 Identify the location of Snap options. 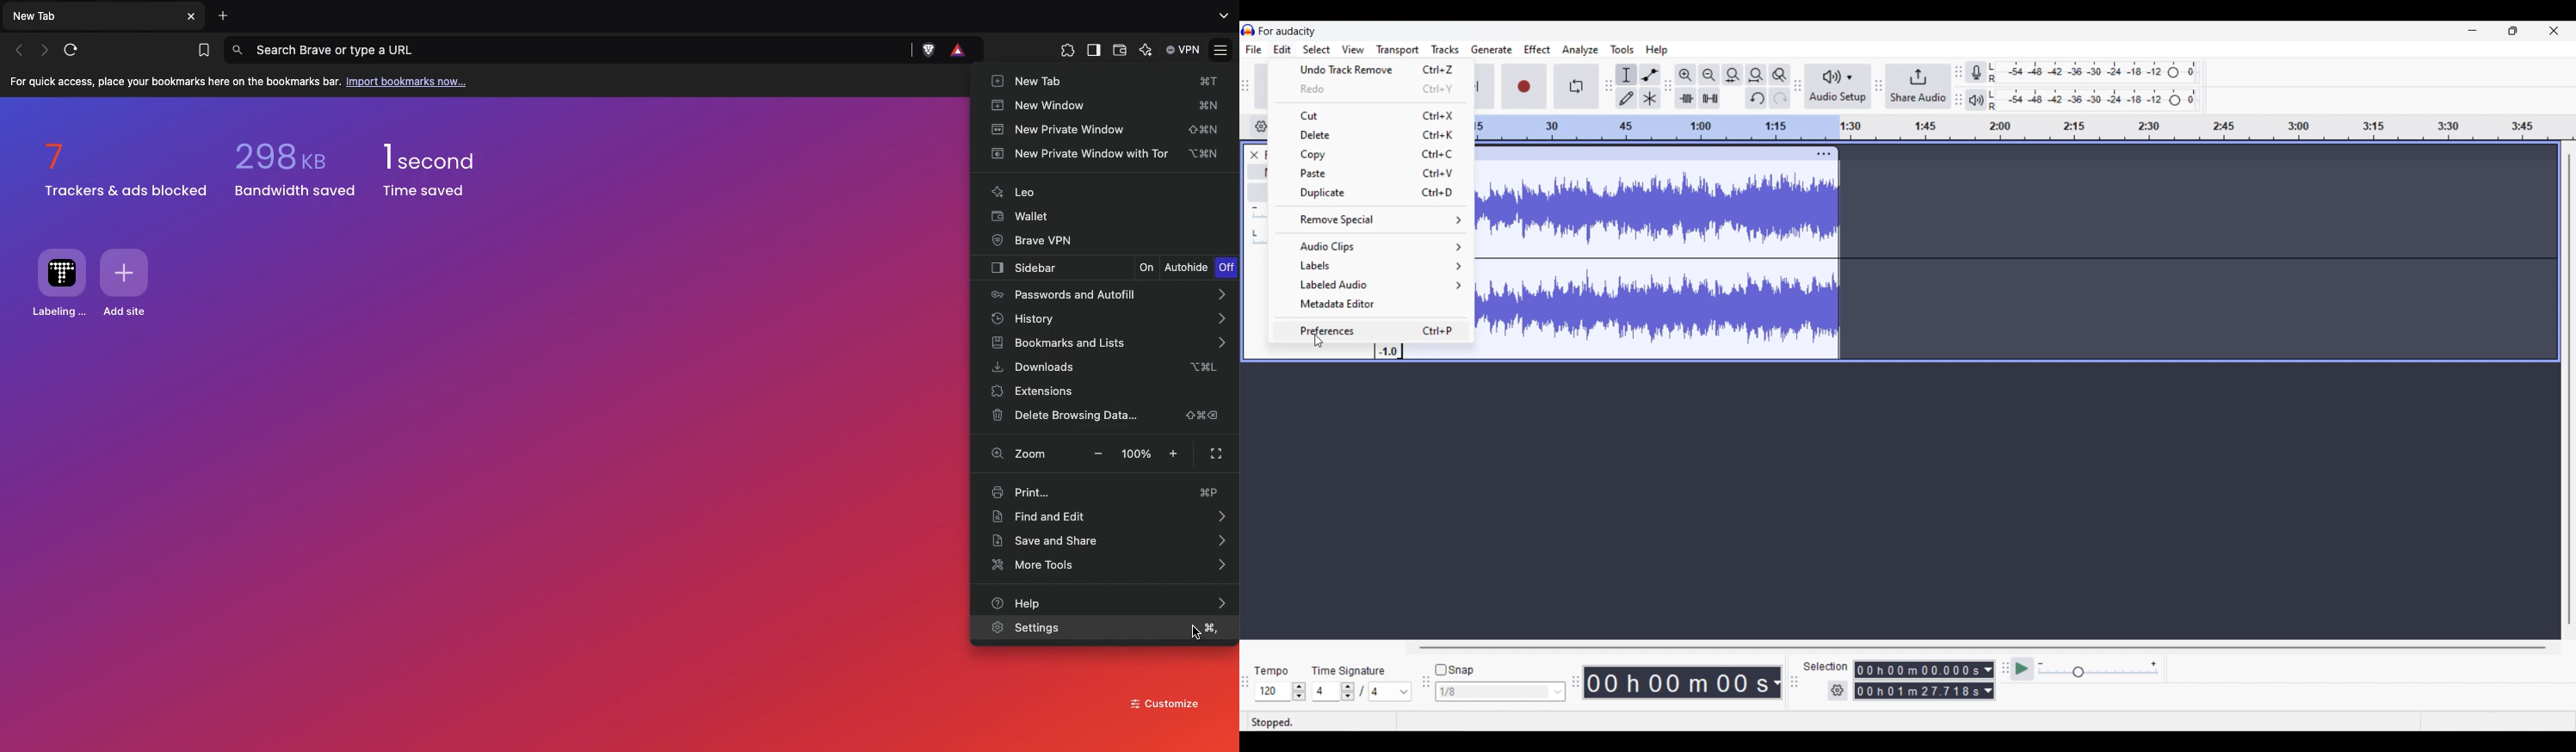
(1500, 692).